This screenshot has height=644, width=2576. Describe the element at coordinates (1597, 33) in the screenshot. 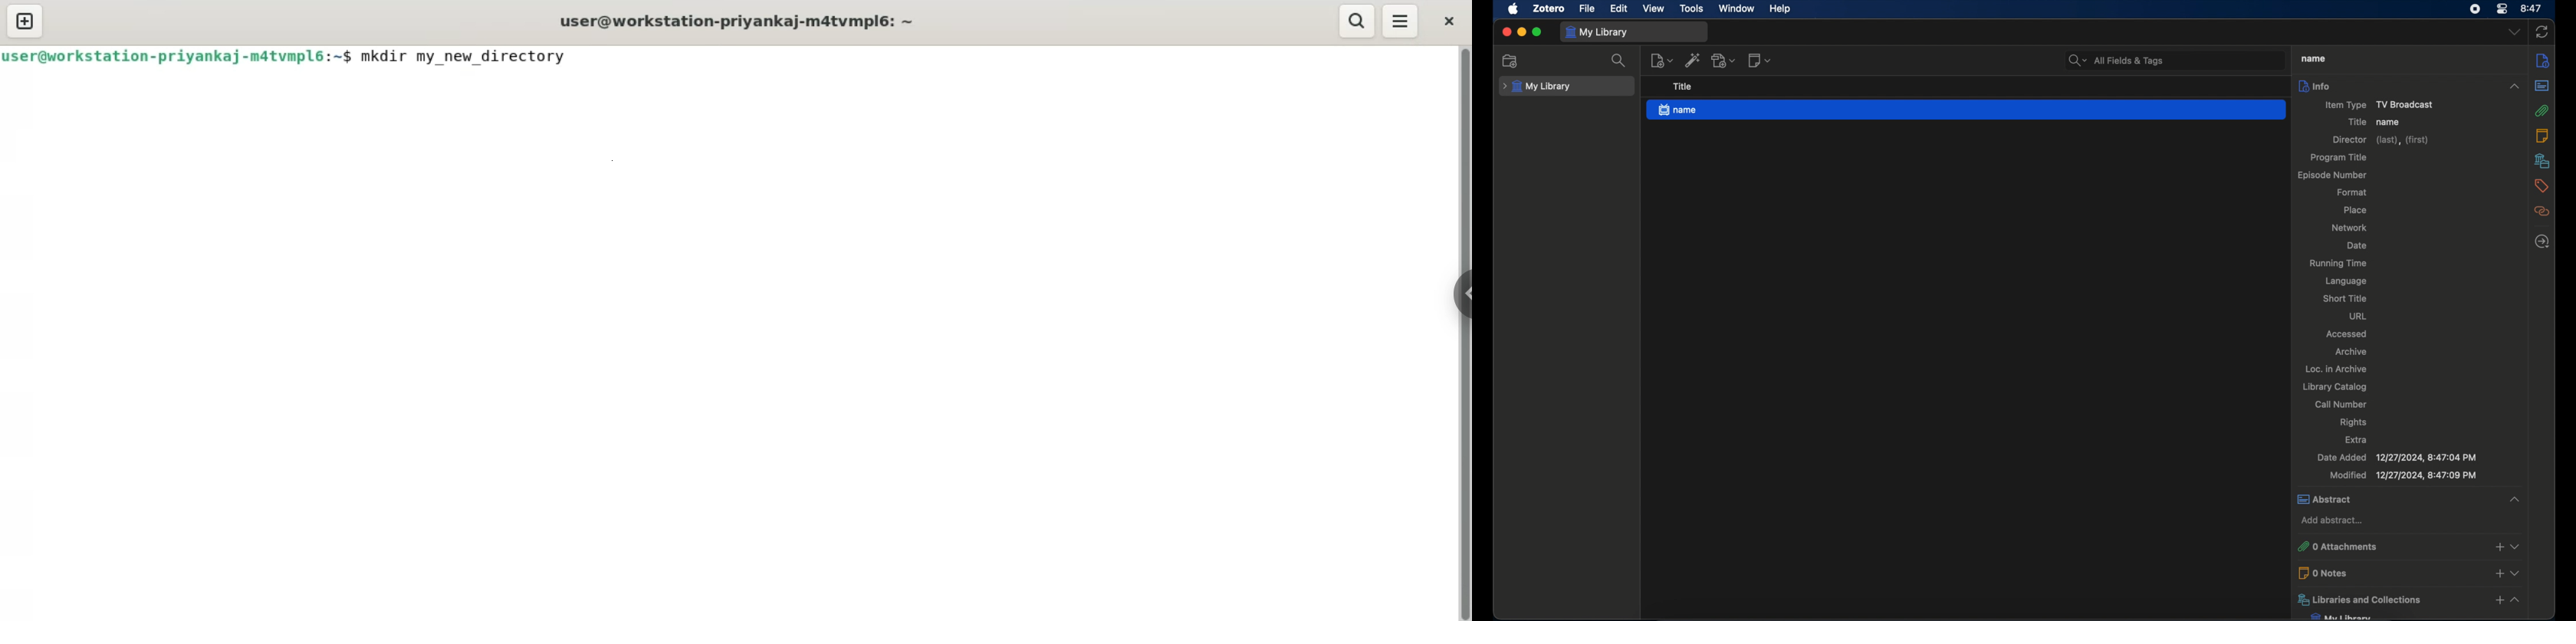

I see `my library` at that location.